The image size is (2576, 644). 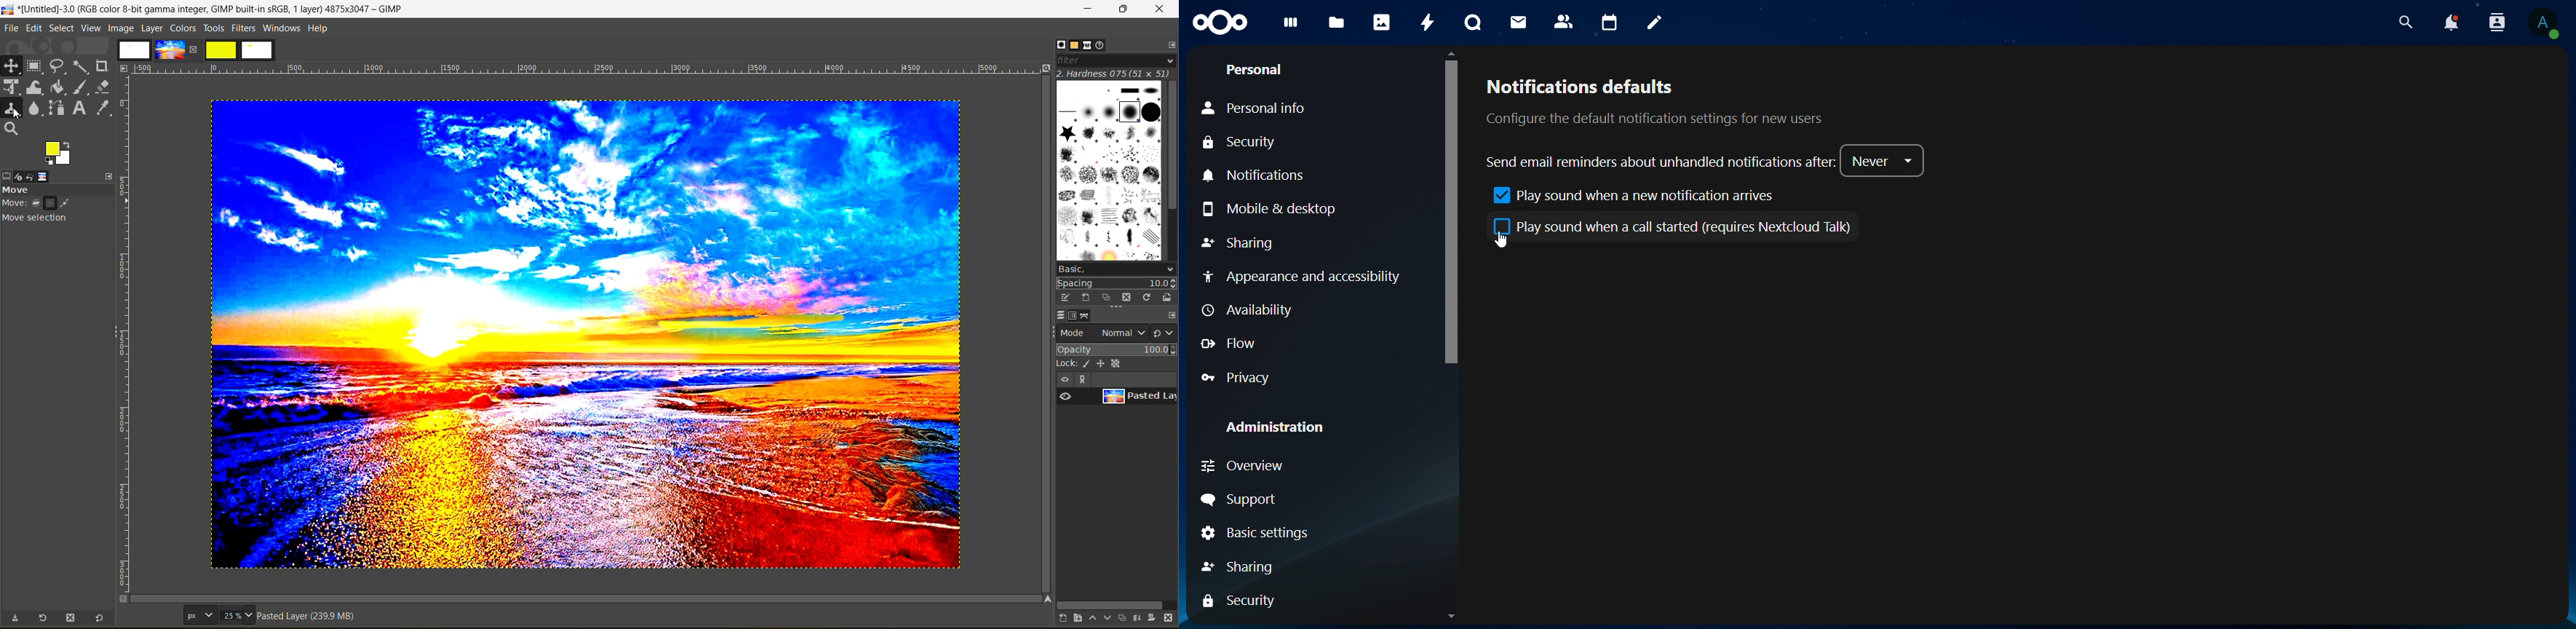 I want to click on send email reminders about unhandled notifications after, so click(x=1658, y=160).